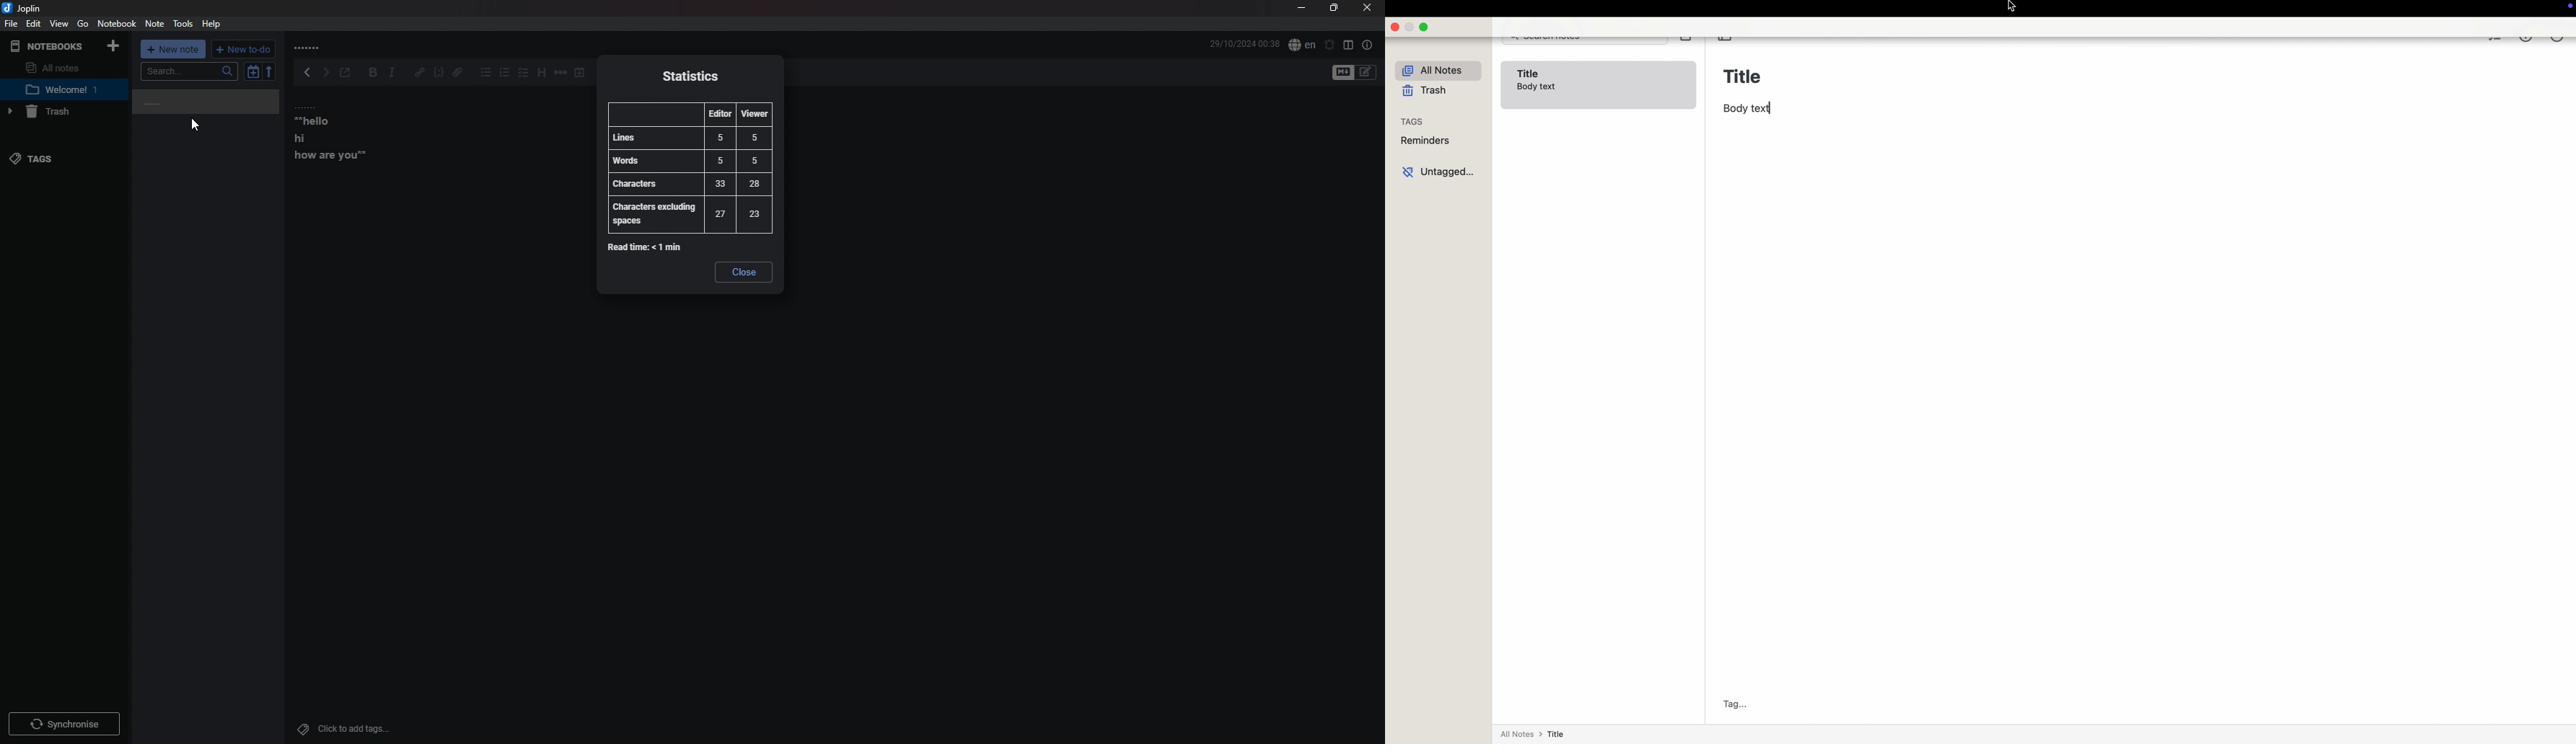  I want to click on all notes, so click(1438, 69).